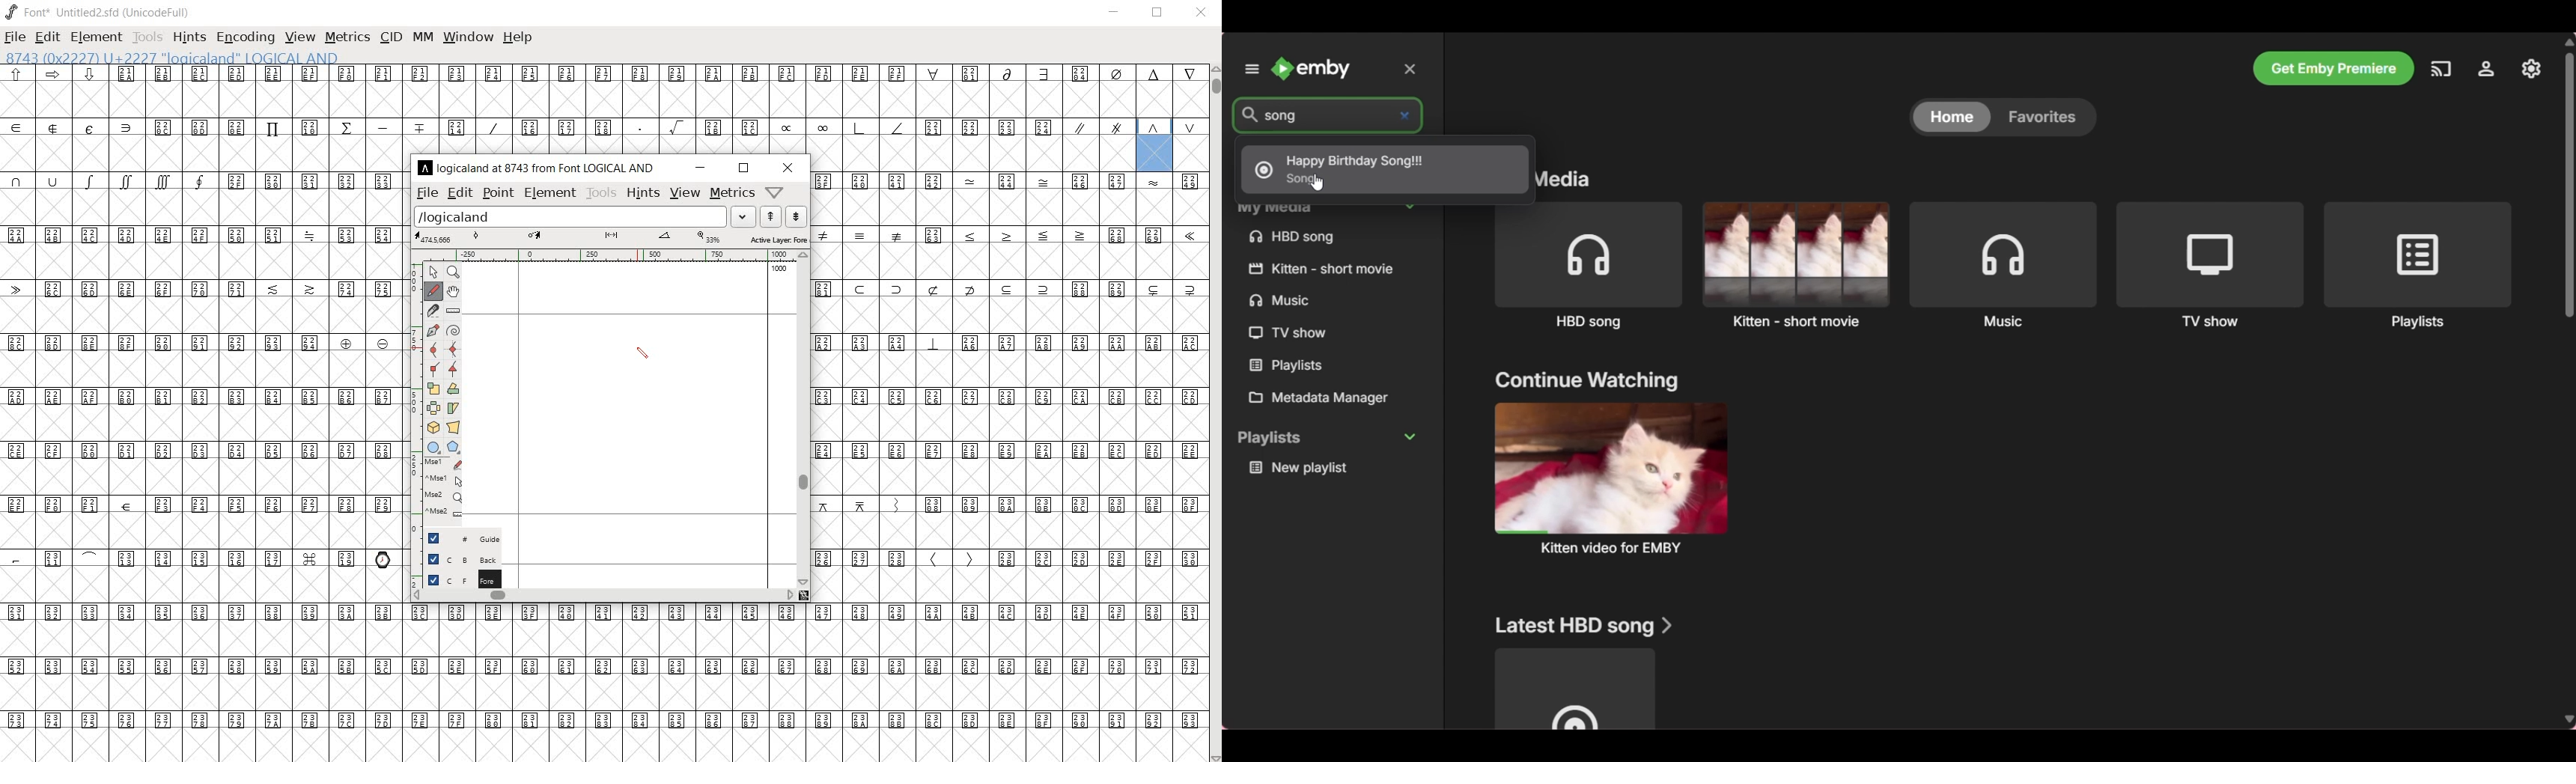 The width and height of the screenshot is (2576, 784). What do you see at coordinates (1214, 413) in the screenshot?
I see `scrollbar` at bounding box center [1214, 413].